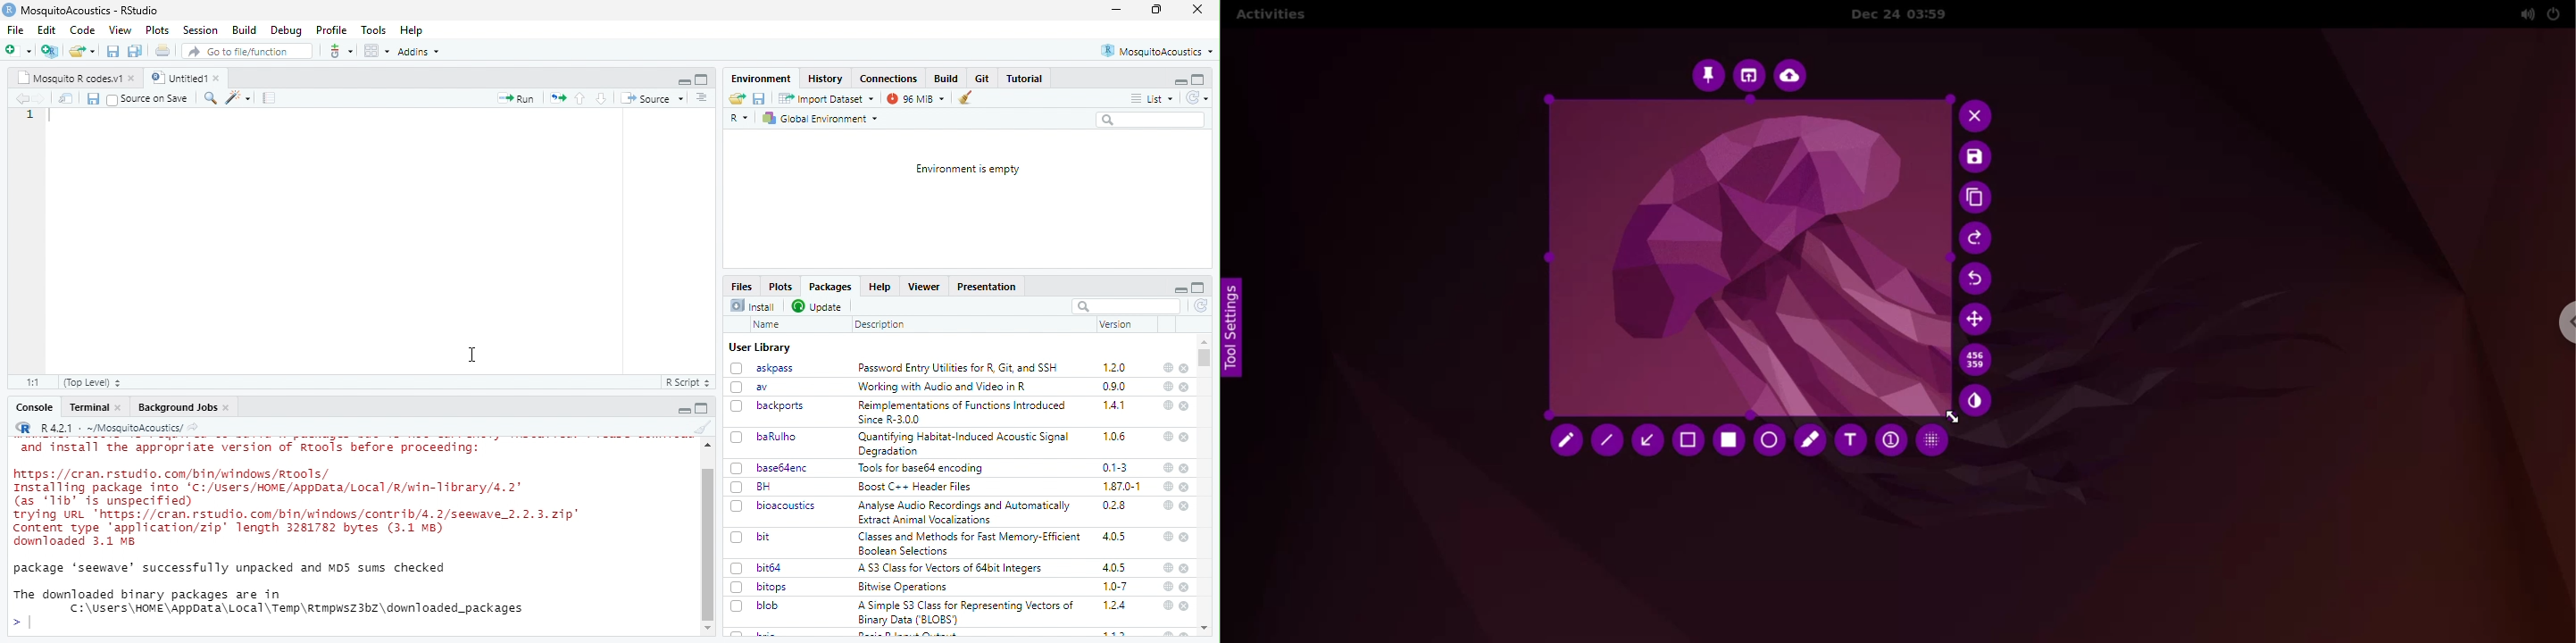 Image resolution: width=2576 pixels, height=644 pixels. What do you see at coordinates (90, 11) in the screenshot?
I see `MosquitoAcoustics - RStudio` at bounding box center [90, 11].